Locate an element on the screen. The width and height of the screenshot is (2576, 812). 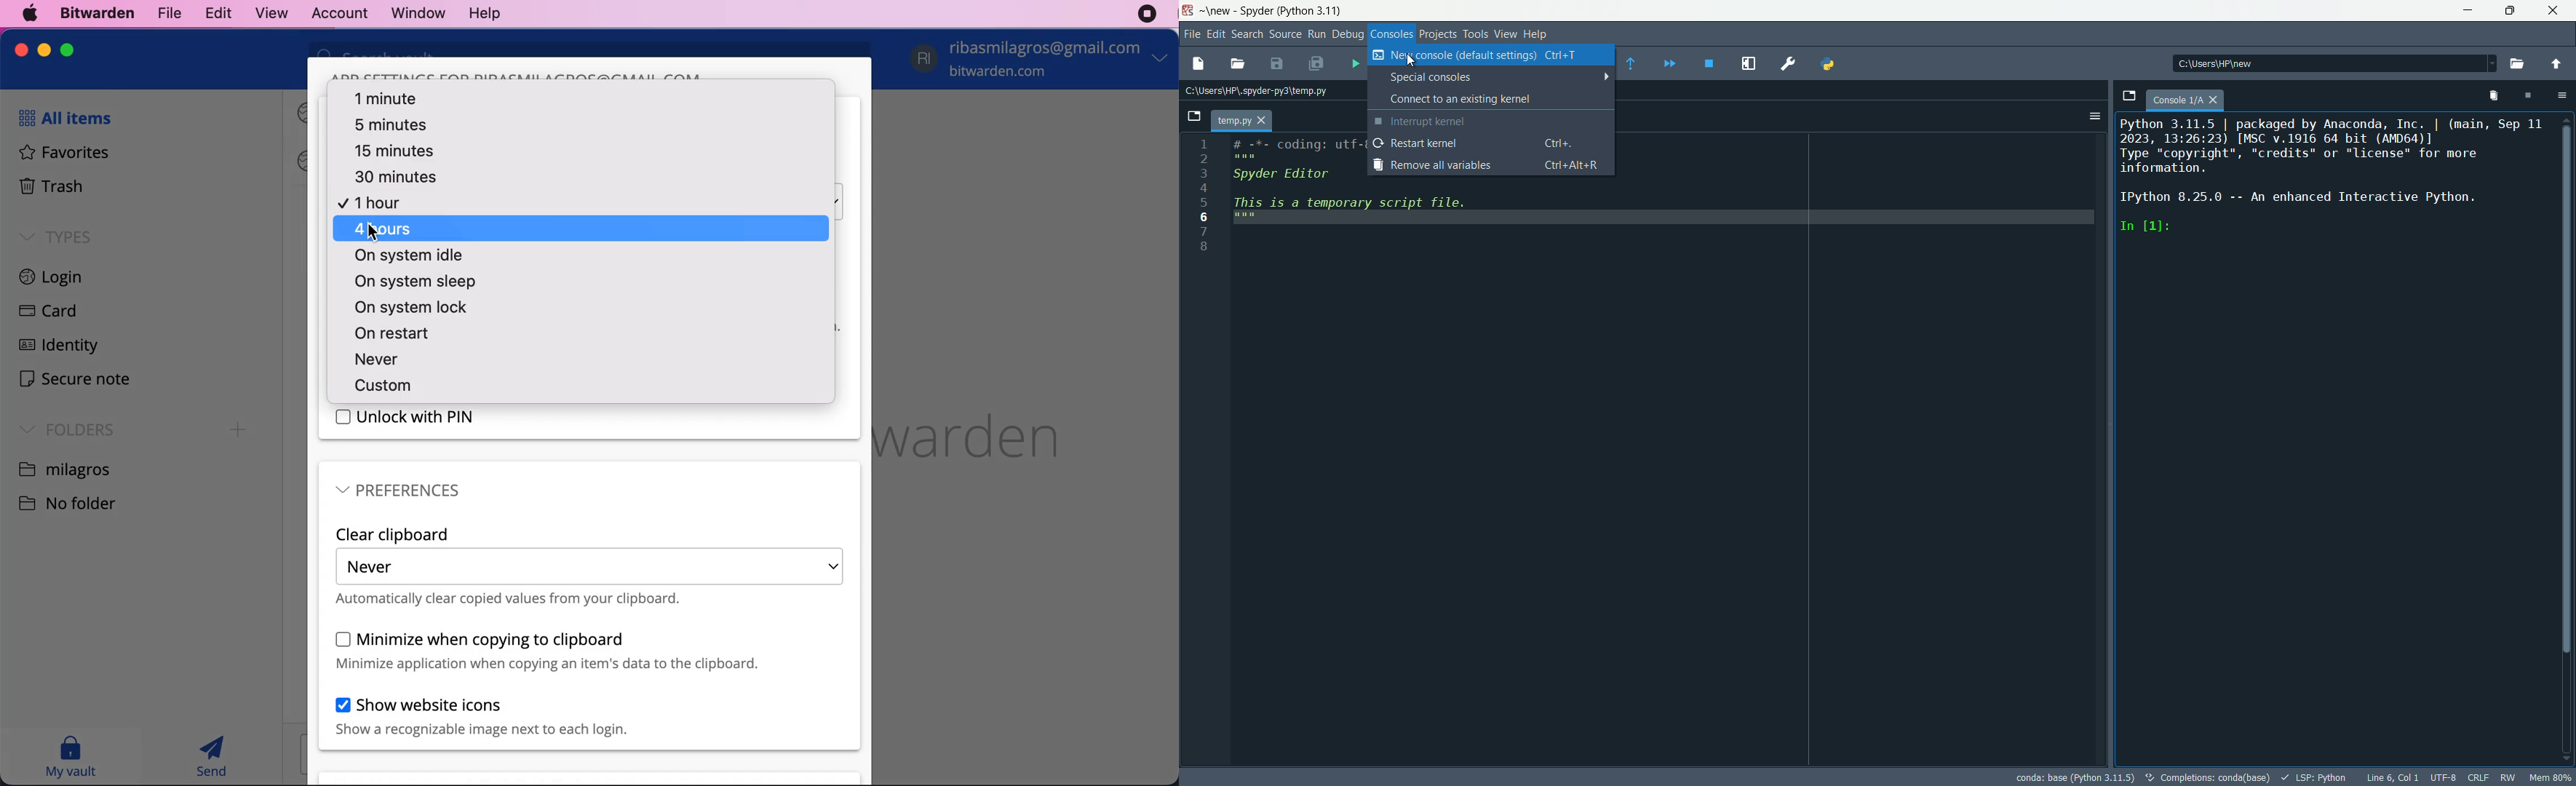
all items is located at coordinates (61, 118).